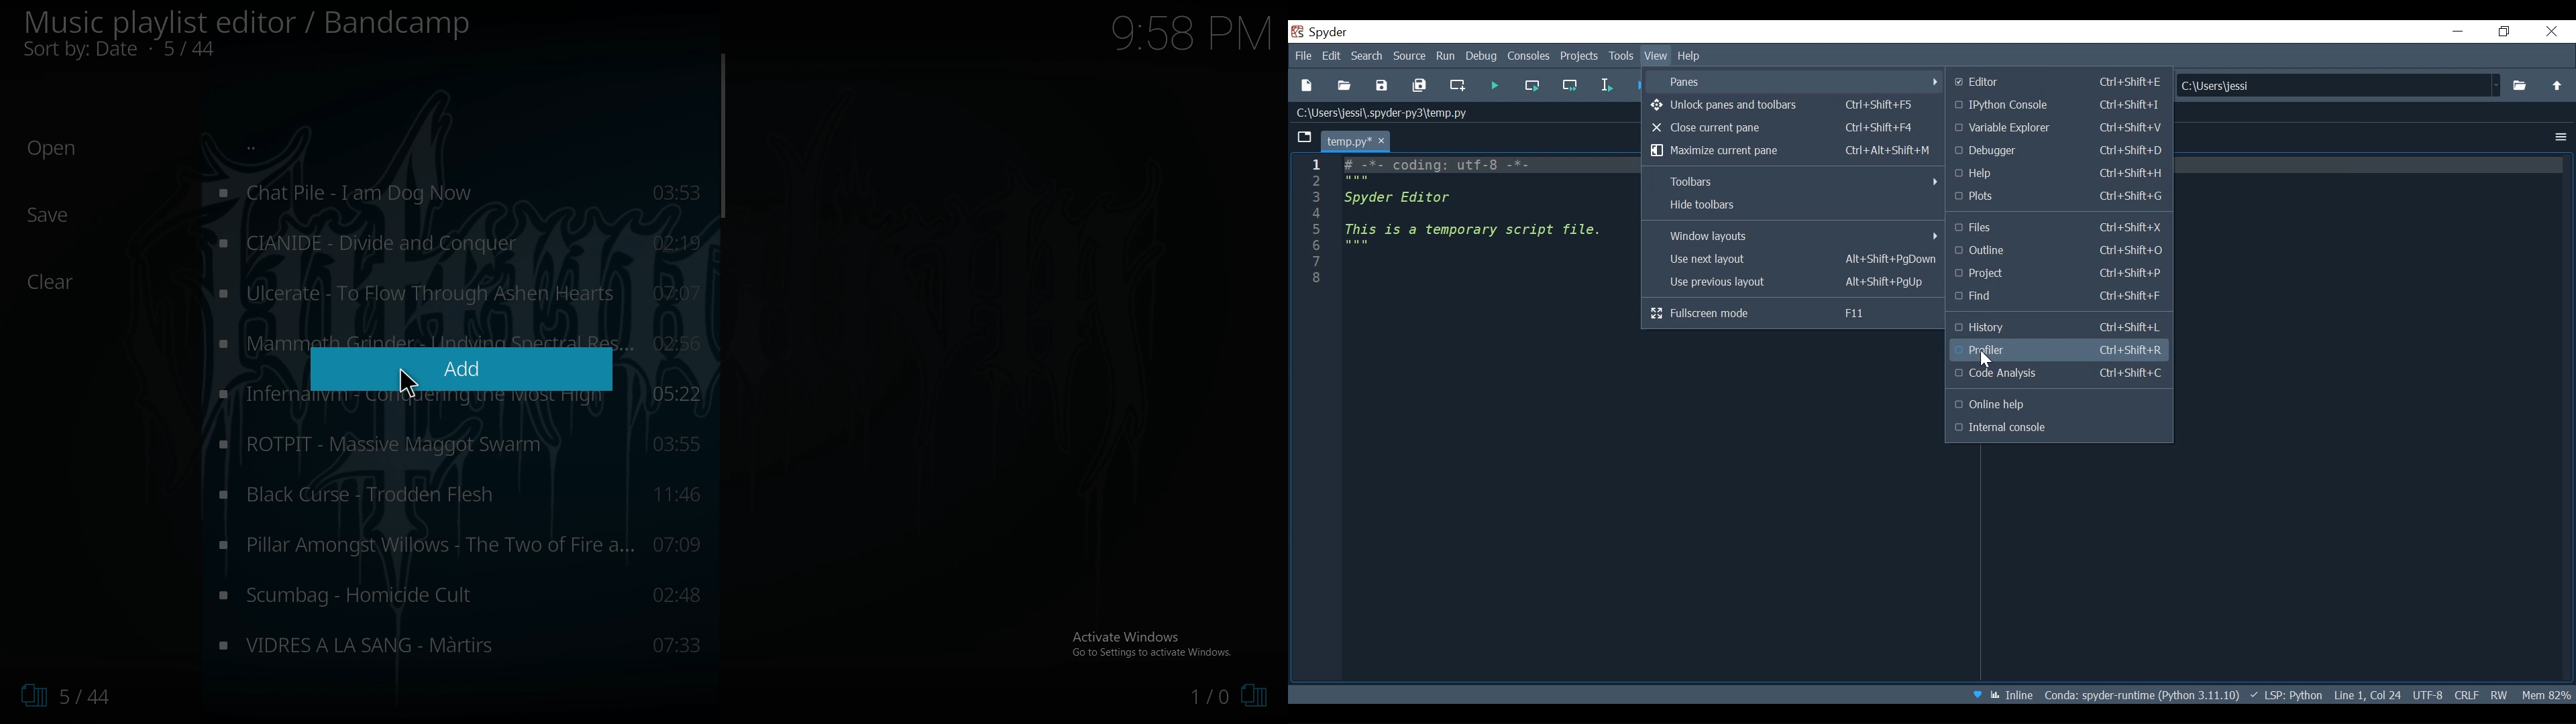 This screenshot has width=2576, height=728. I want to click on Spyder Desktop Icon, so click(1297, 30).